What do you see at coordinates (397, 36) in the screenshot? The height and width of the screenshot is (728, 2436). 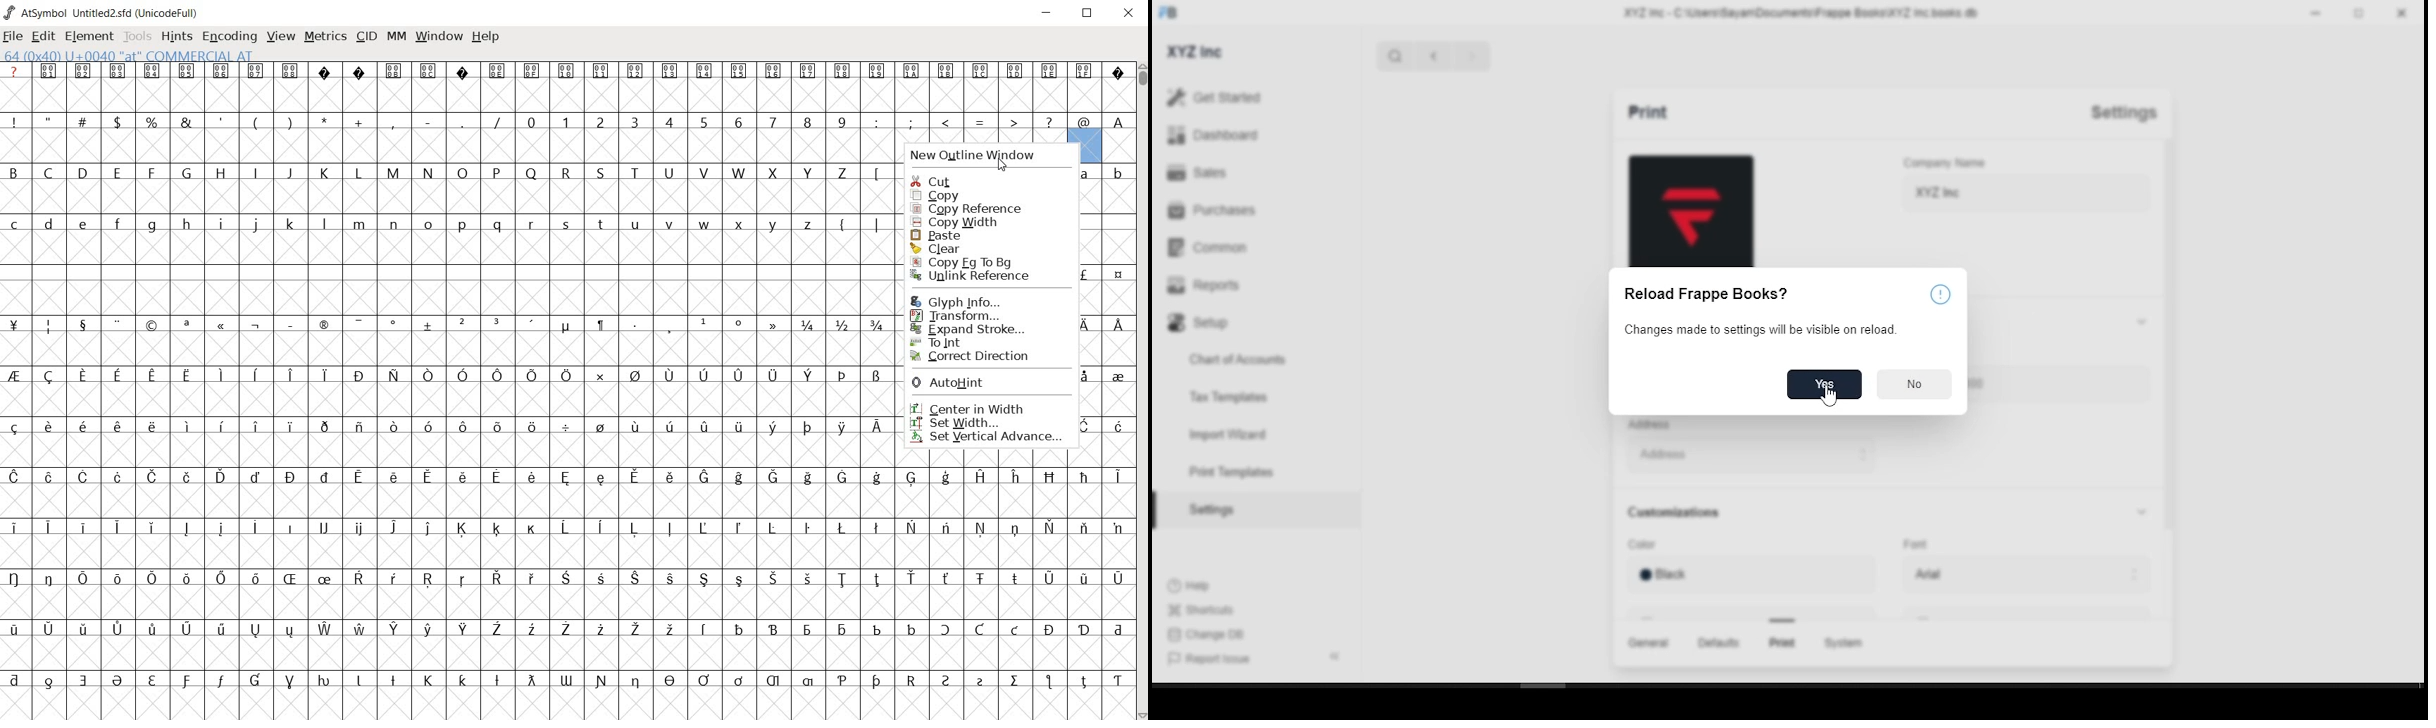 I see `MM` at bounding box center [397, 36].